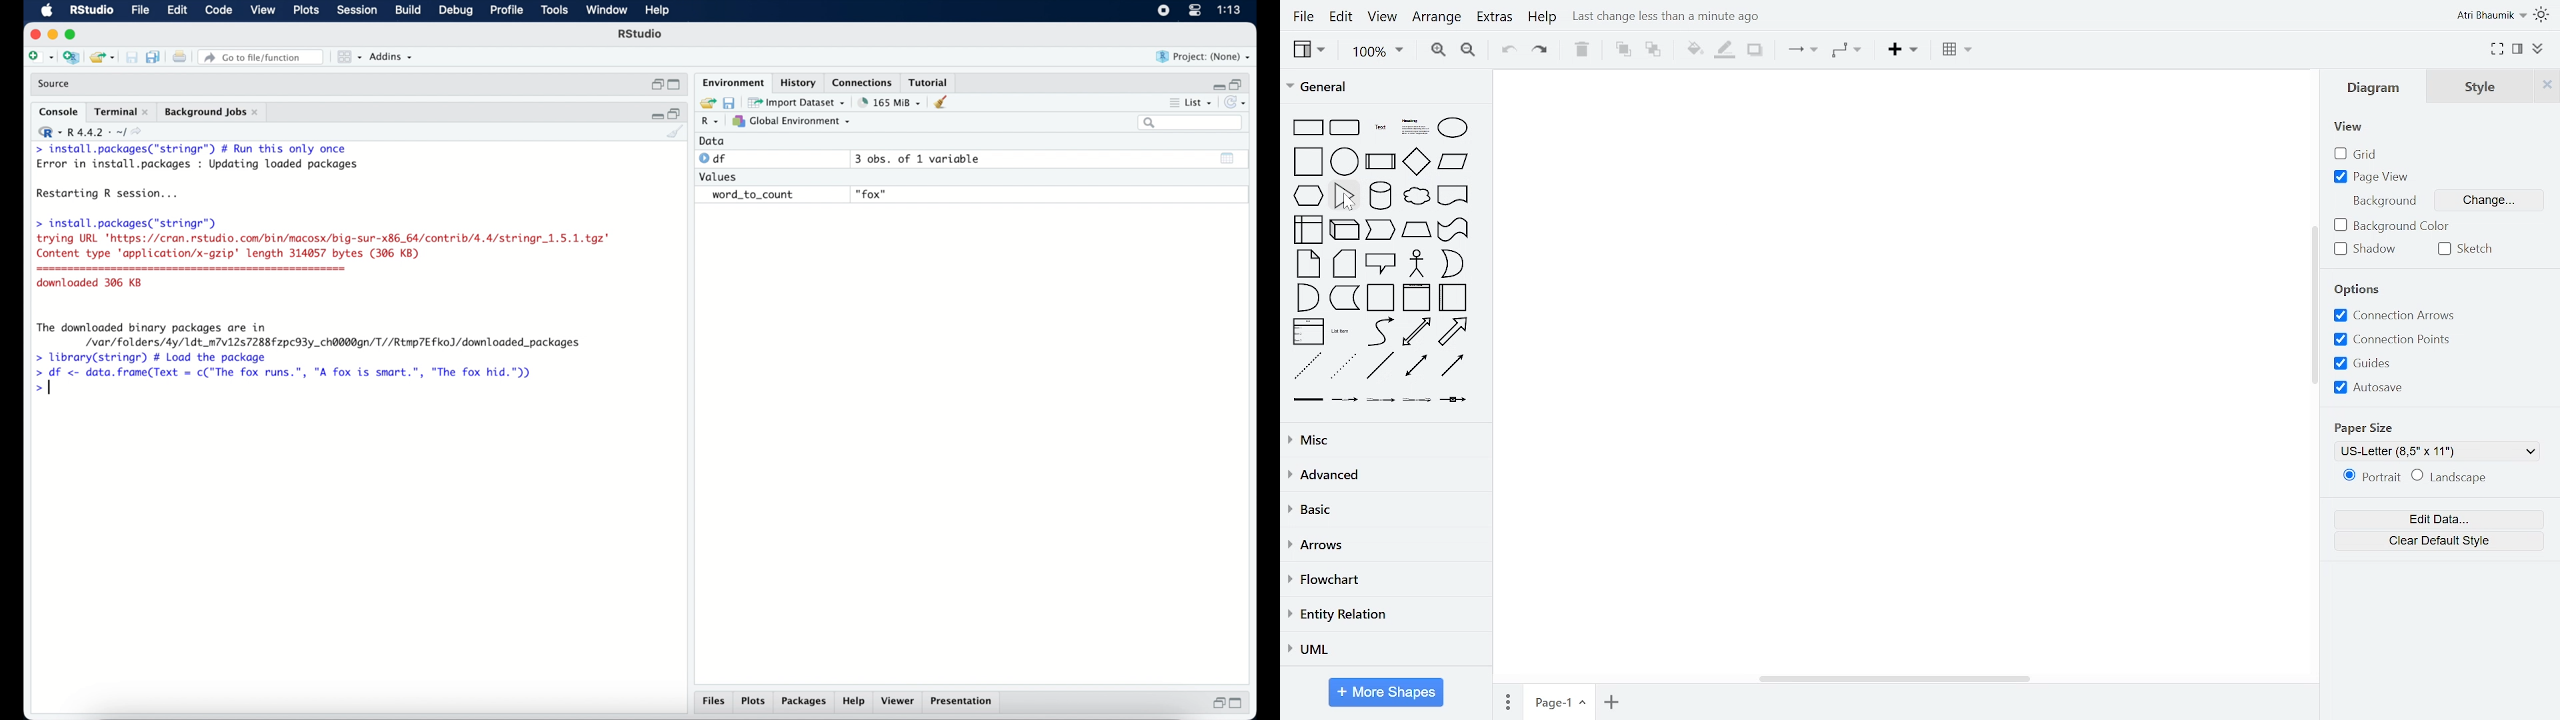 The width and height of the screenshot is (2576, 728). What do you see at coordinates (195, 149) in the screenshot?
I see `> install.packages("stringr") # Run this only once|` at bounding box center [195, 149].